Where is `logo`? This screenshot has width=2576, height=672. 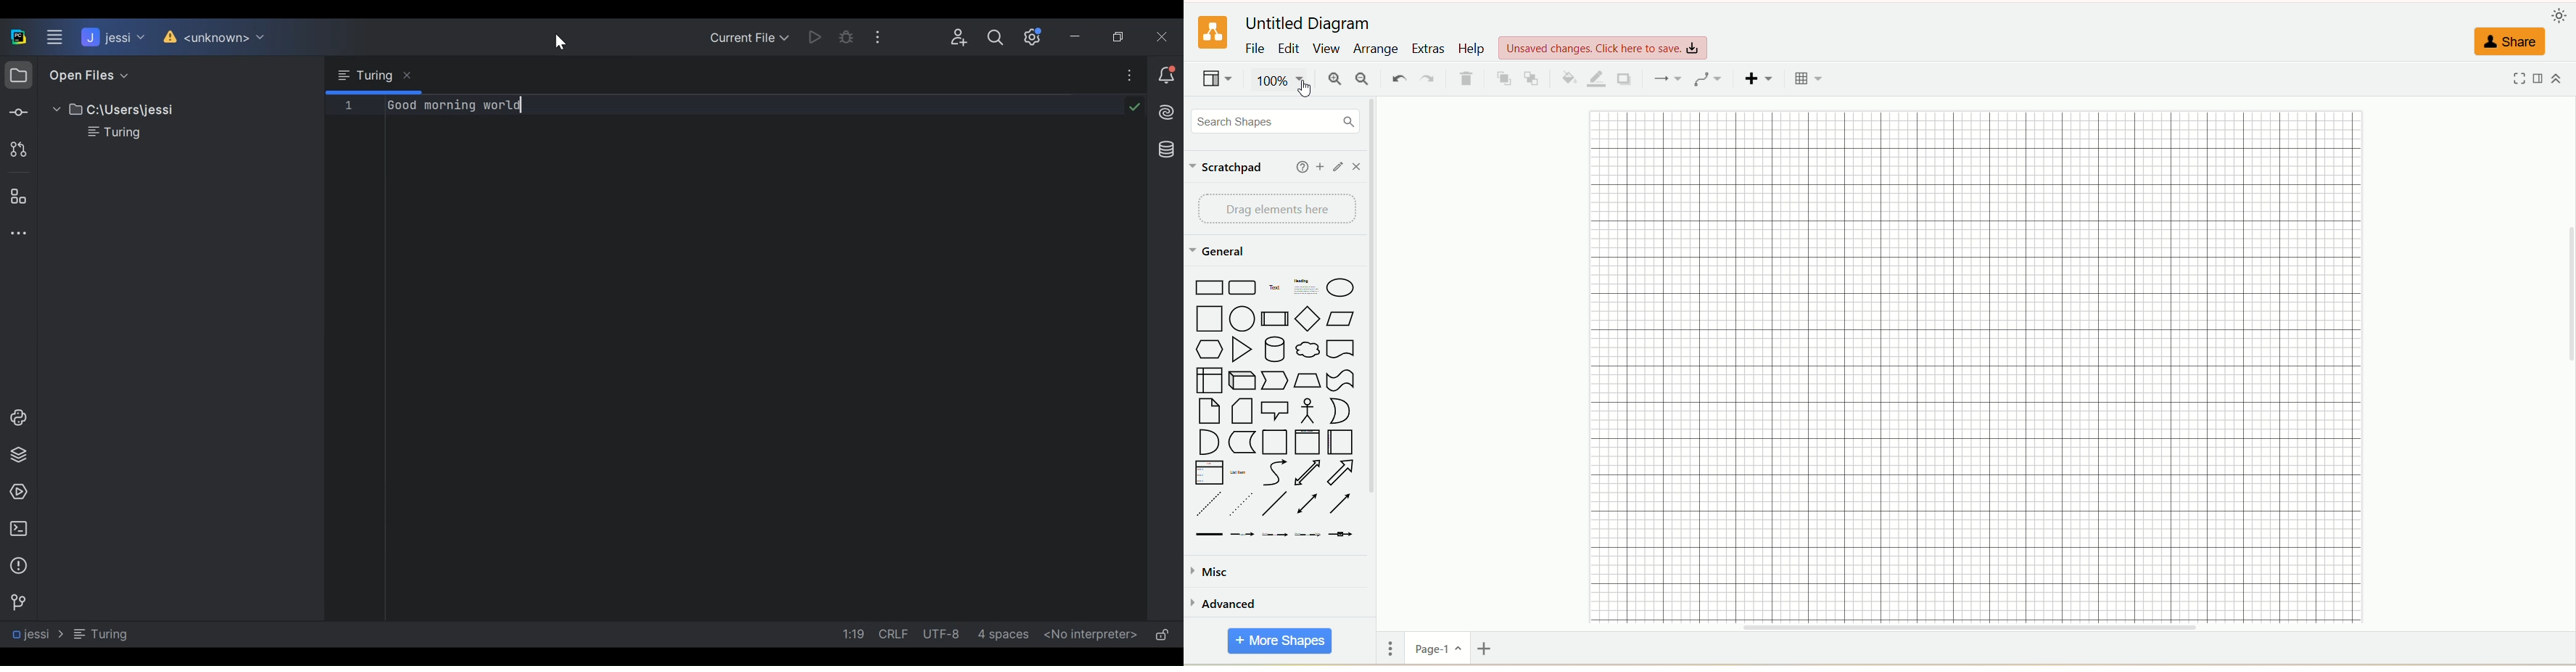
logo is located at coordinates (1212, 31).